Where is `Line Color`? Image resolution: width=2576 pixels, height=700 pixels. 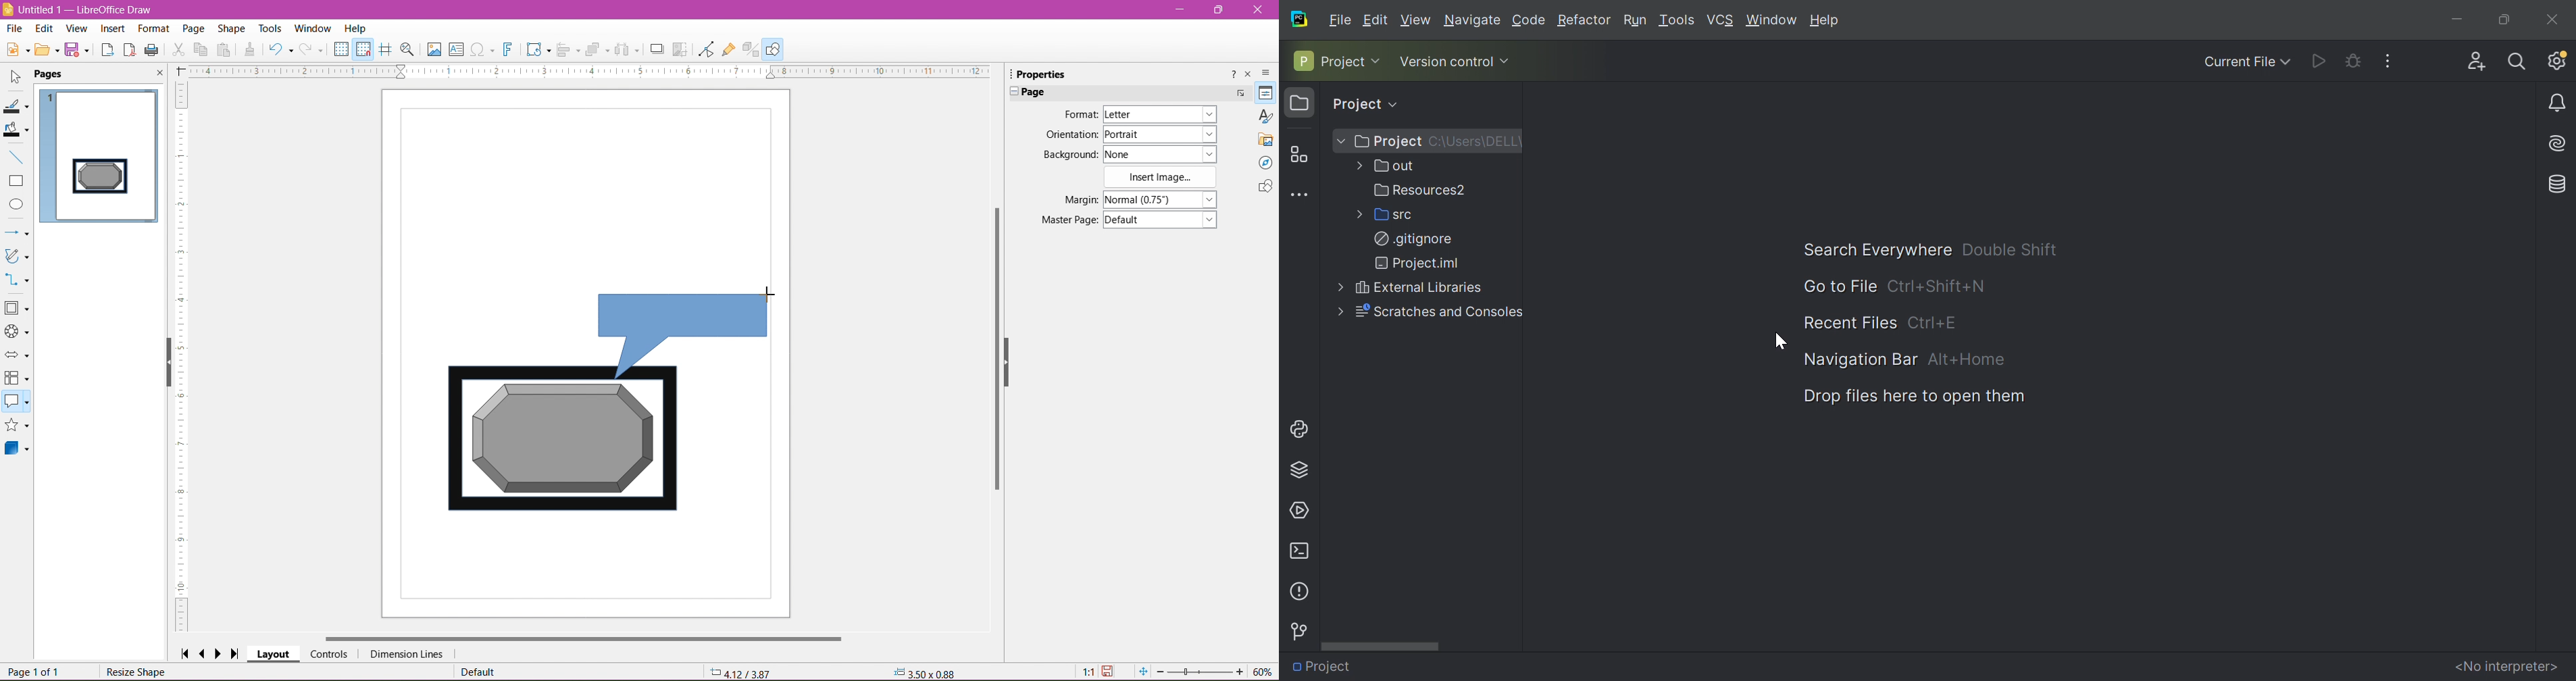
Line Color is located at coordinates (17, 107).